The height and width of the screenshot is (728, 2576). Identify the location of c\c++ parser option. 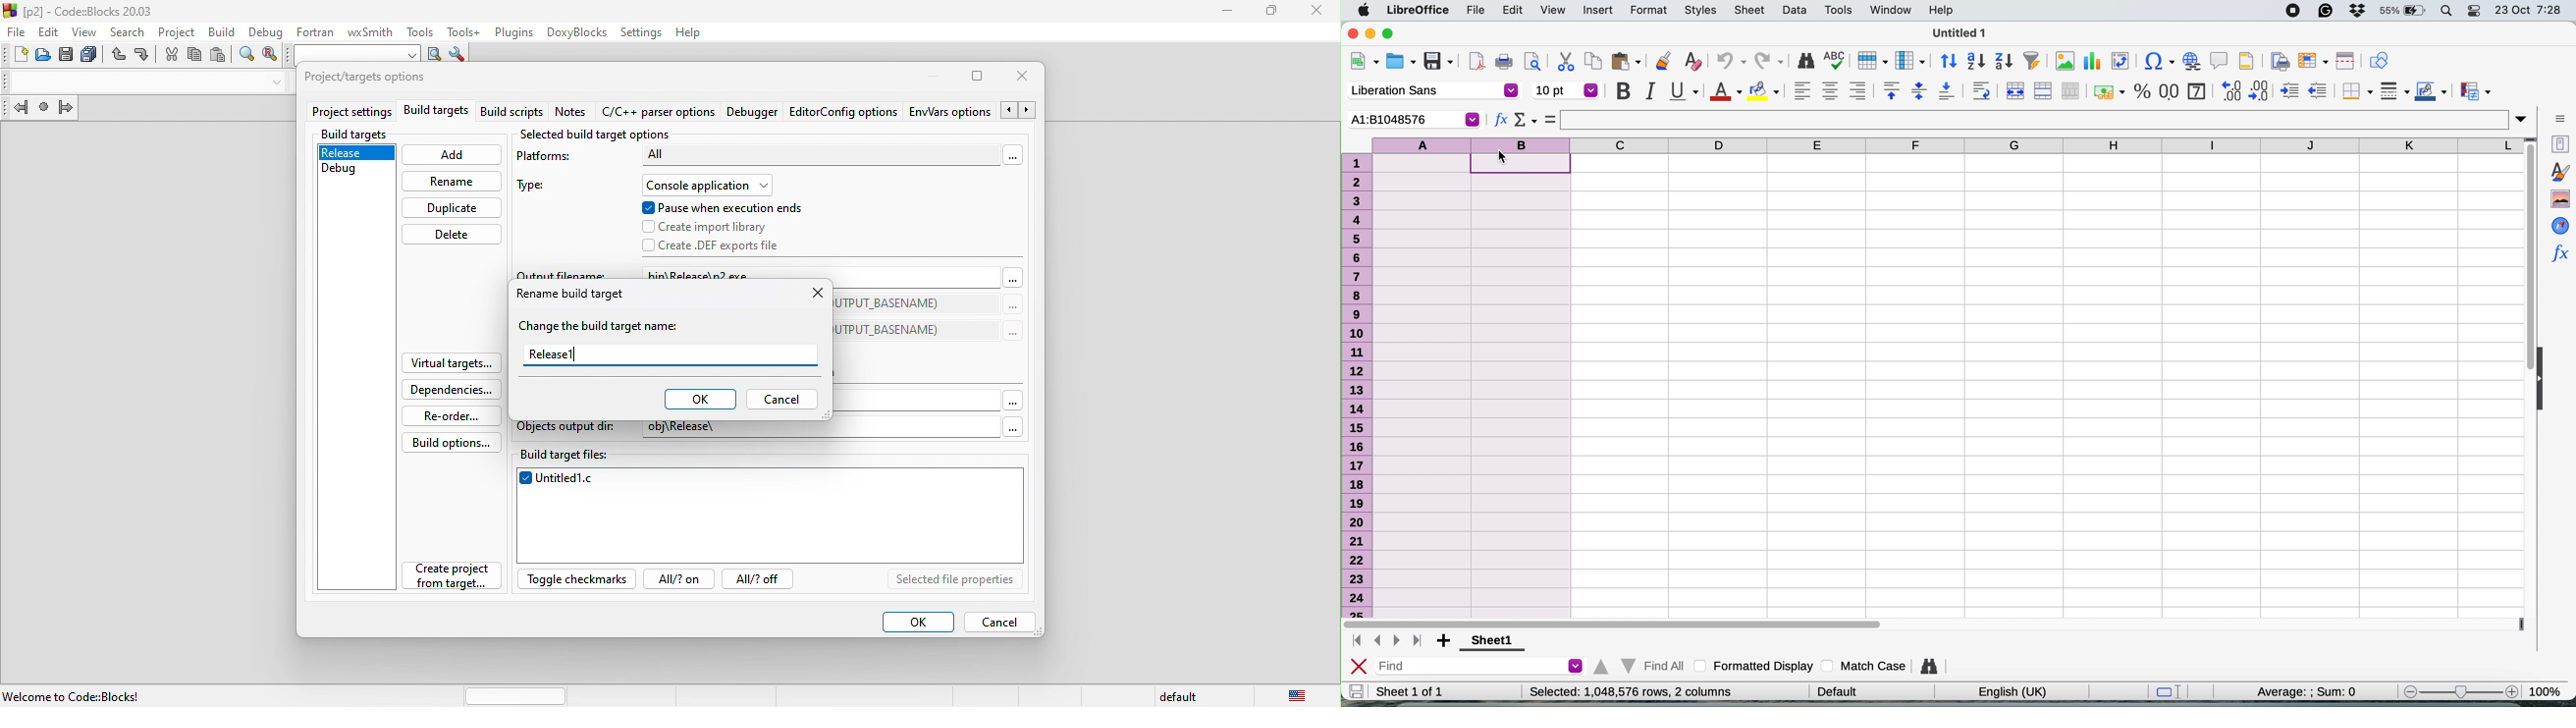
(661, 113).